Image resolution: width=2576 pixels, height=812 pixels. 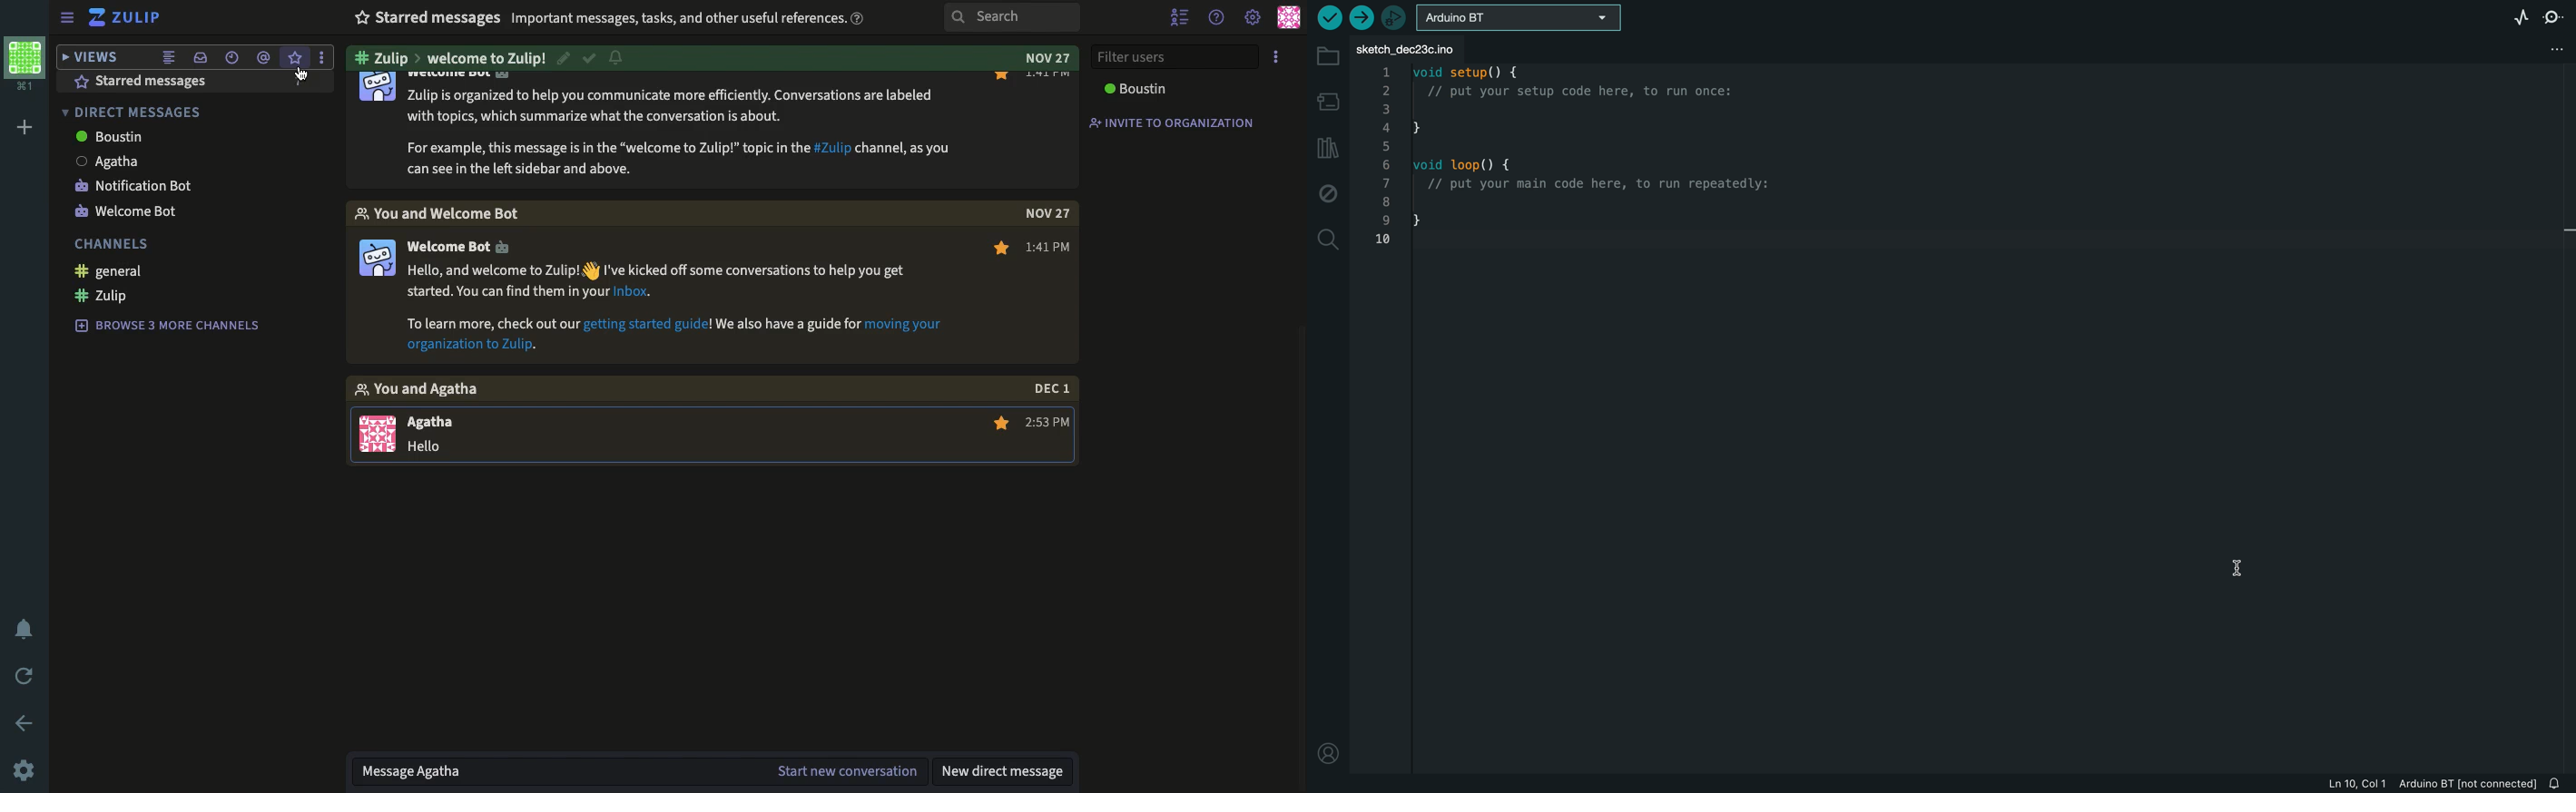 I want to click on mention, so click(x=265, y=58).